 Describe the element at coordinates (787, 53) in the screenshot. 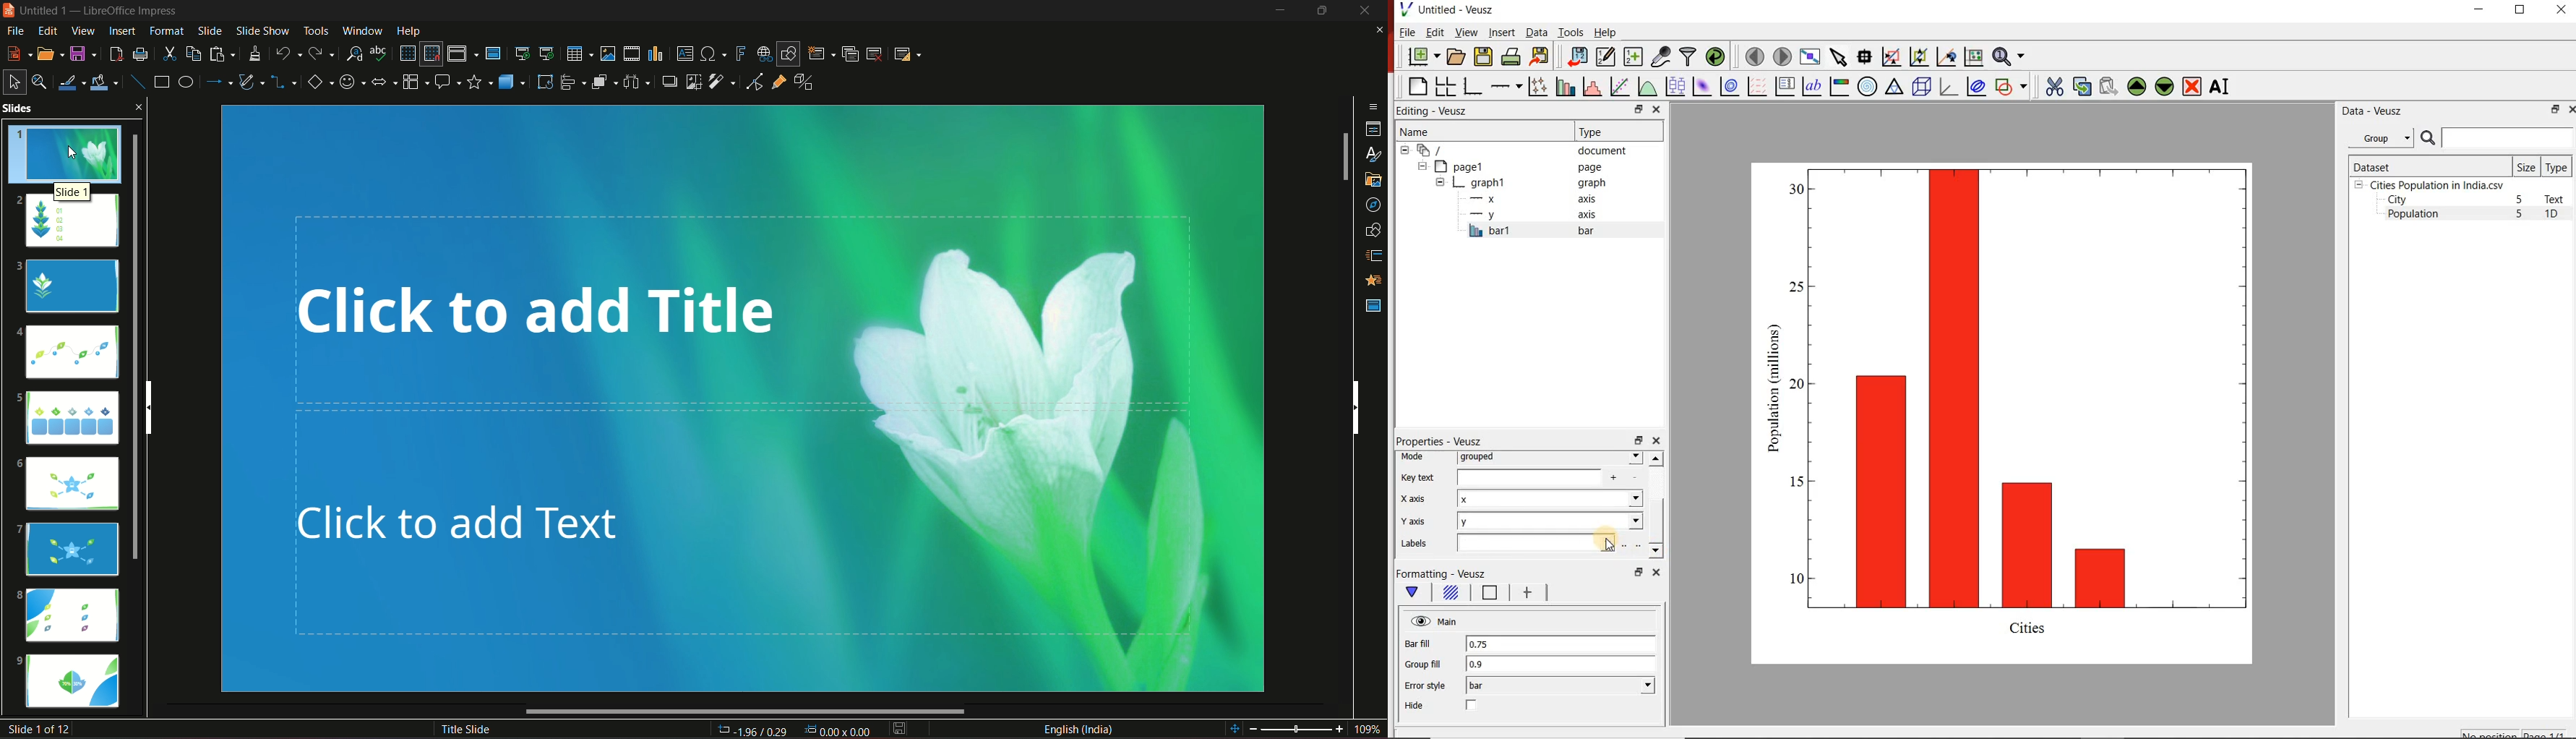

I see `show draw functions` at that location.